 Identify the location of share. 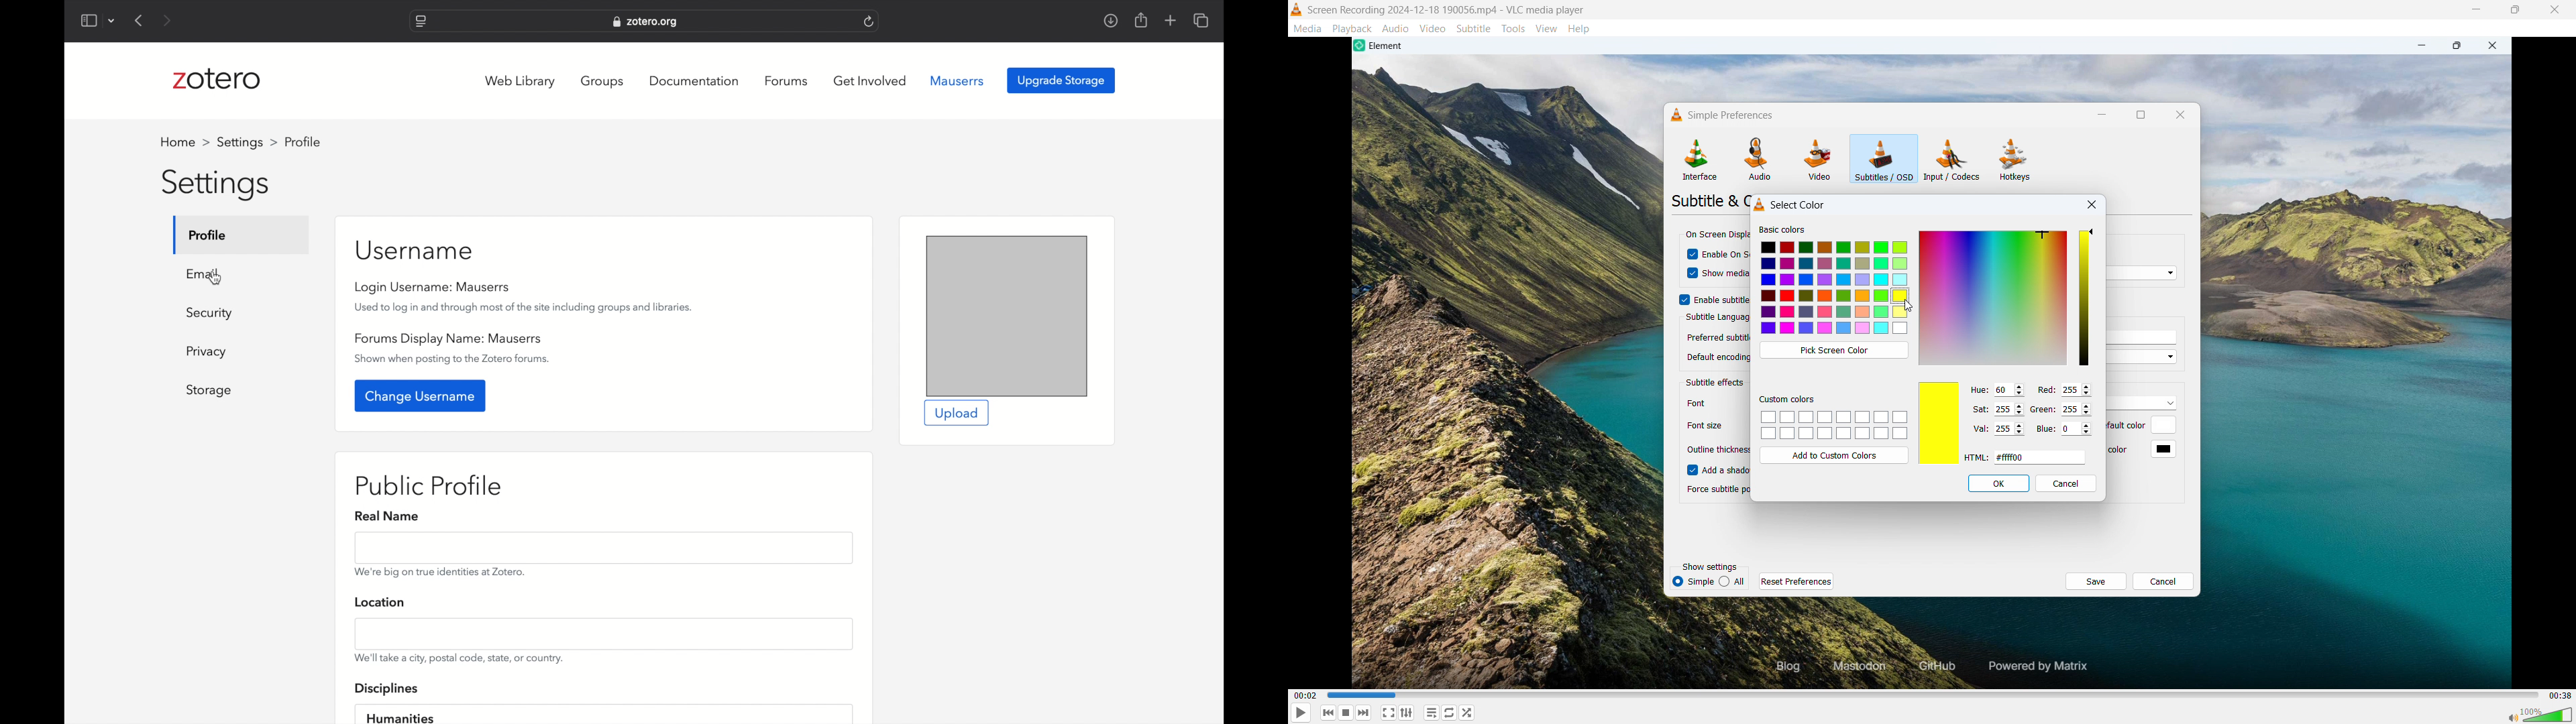
(1140, 19).